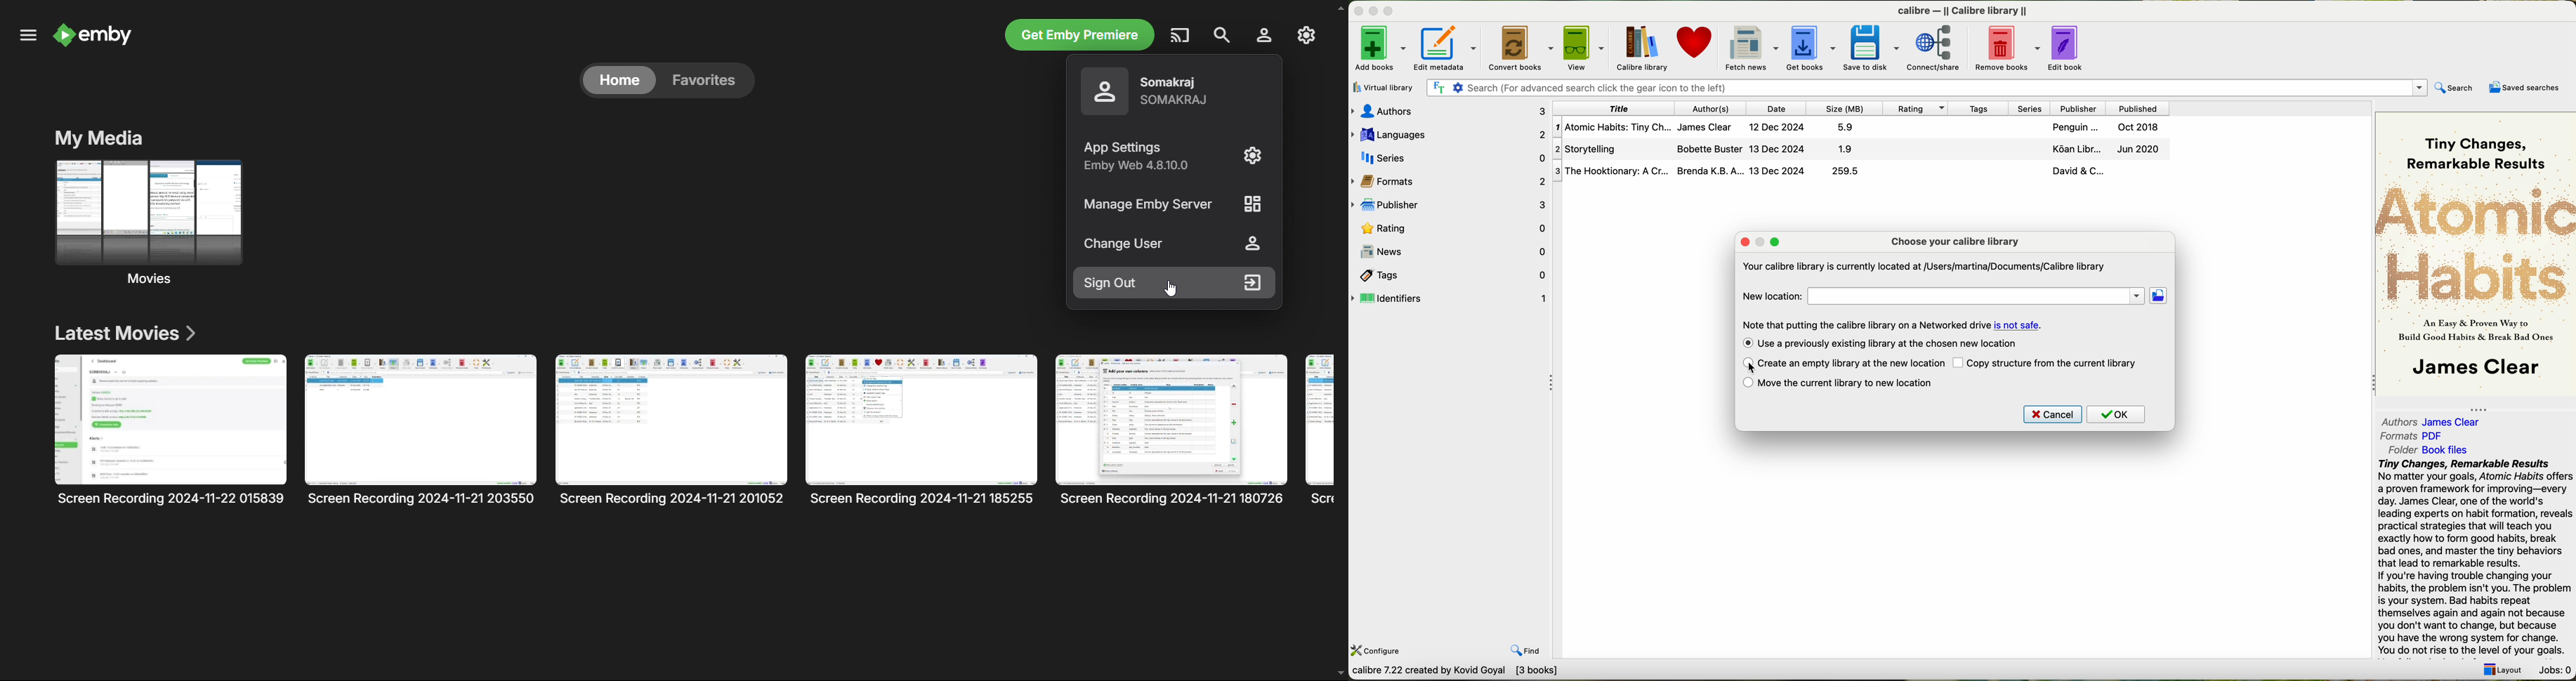 This screenshot has height=700, width=2576. Describe the element at coordinates (709, 80) in the screenshot. I see `favorites` at that location.